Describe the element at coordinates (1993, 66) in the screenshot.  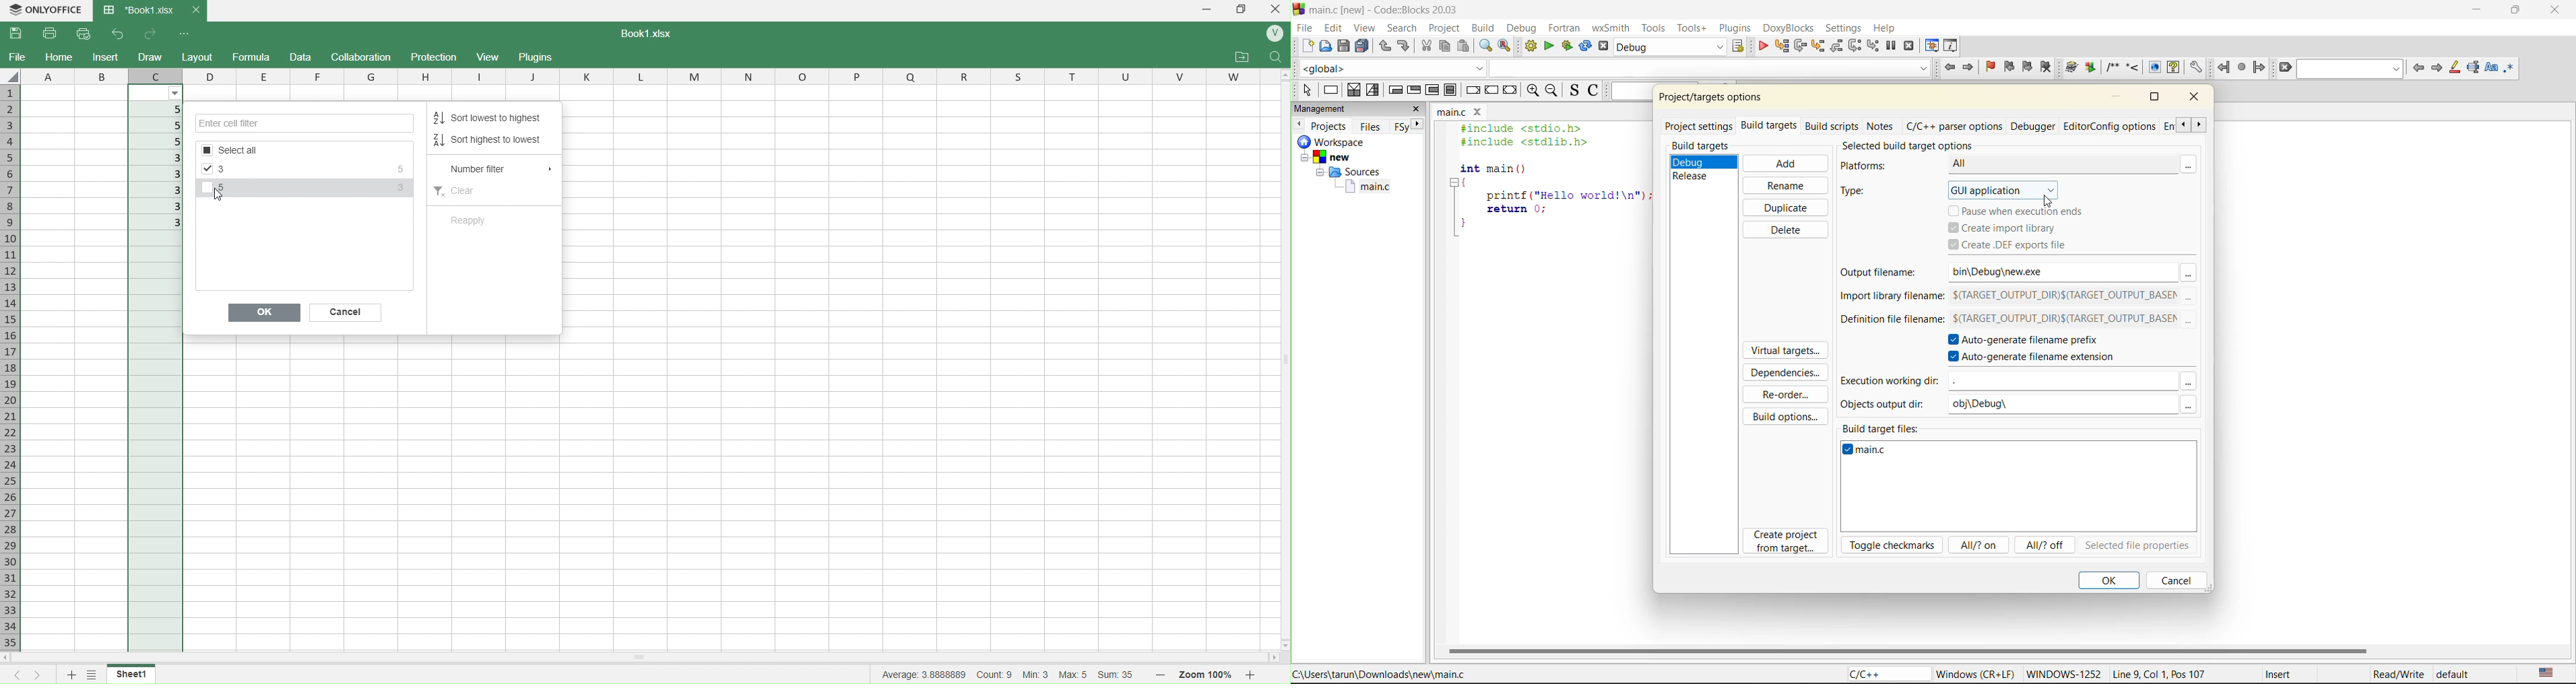
I see `toggle bookmark` at that location.